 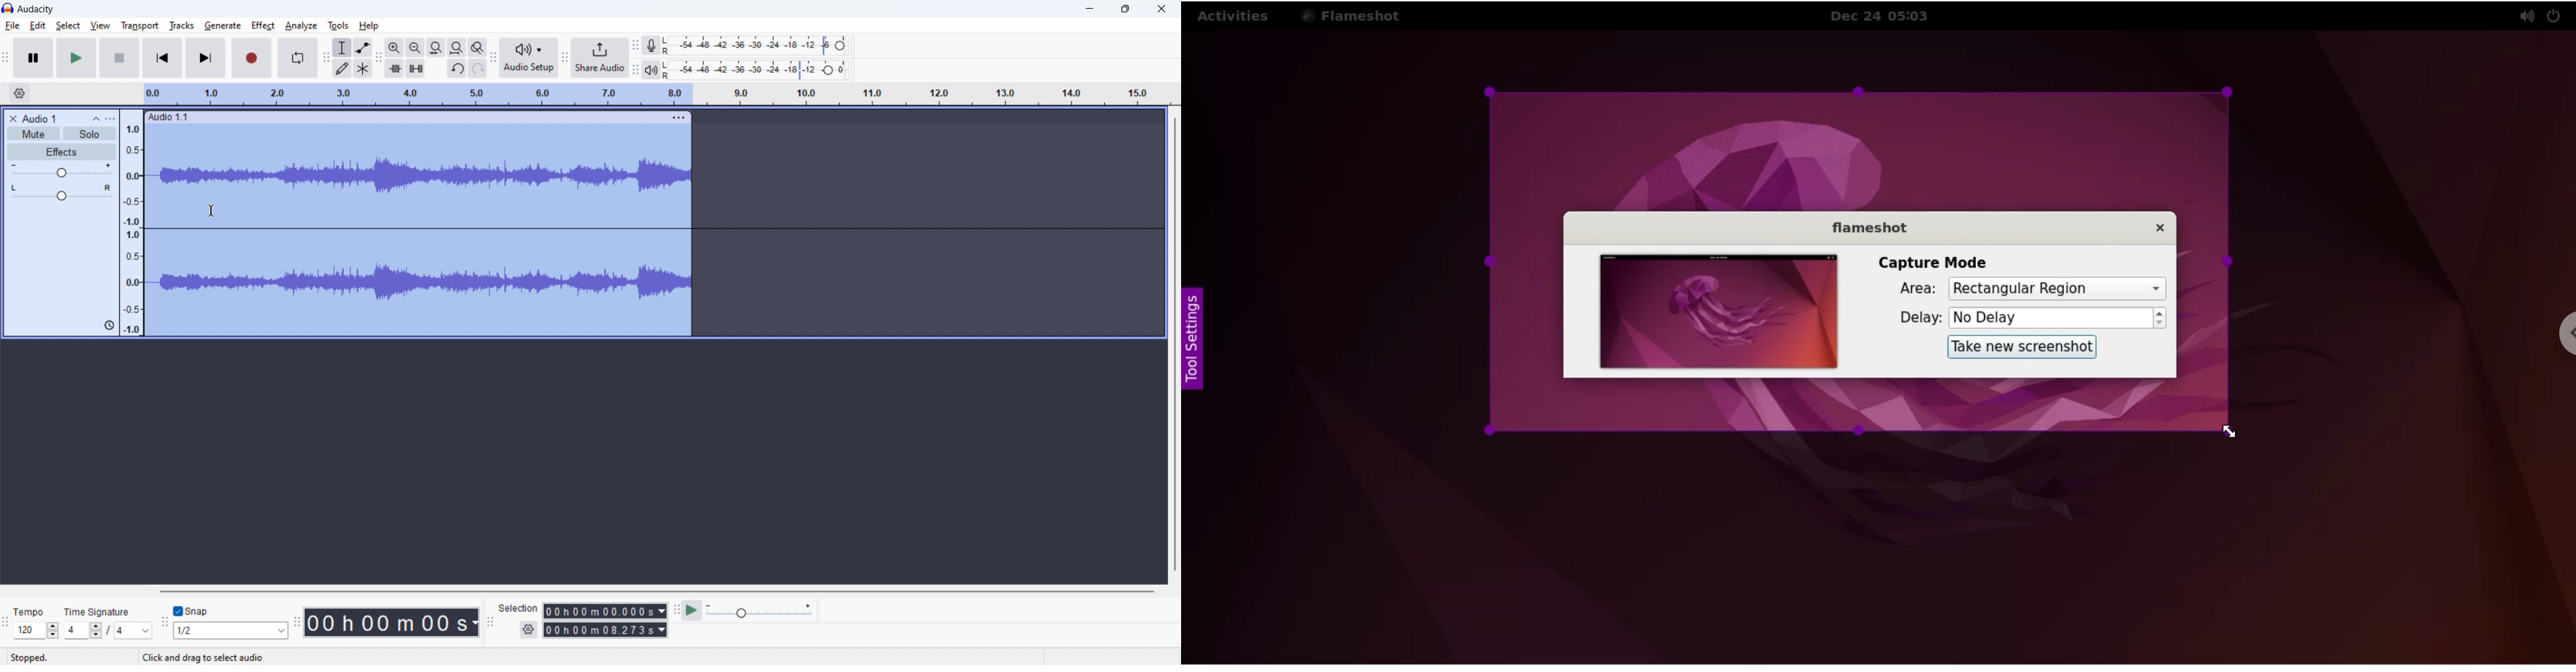 What do you see at coordinates (395, 69) in the screenshot?
I see `trim audio outside selection` at bounding box center [395, 69].